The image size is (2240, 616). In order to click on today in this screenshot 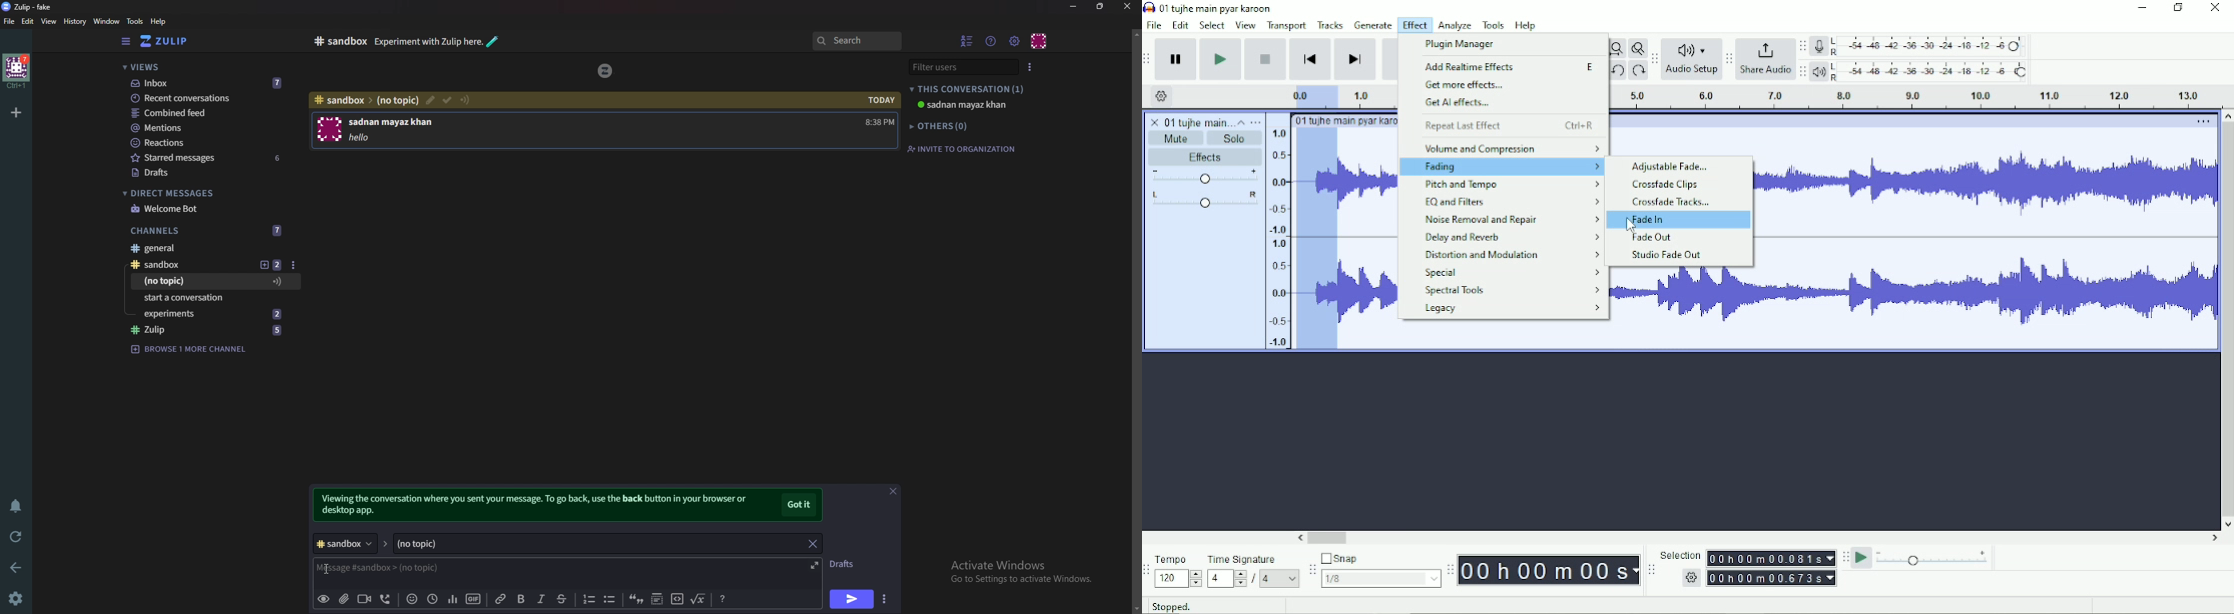, I will do `click(881, 99)`.